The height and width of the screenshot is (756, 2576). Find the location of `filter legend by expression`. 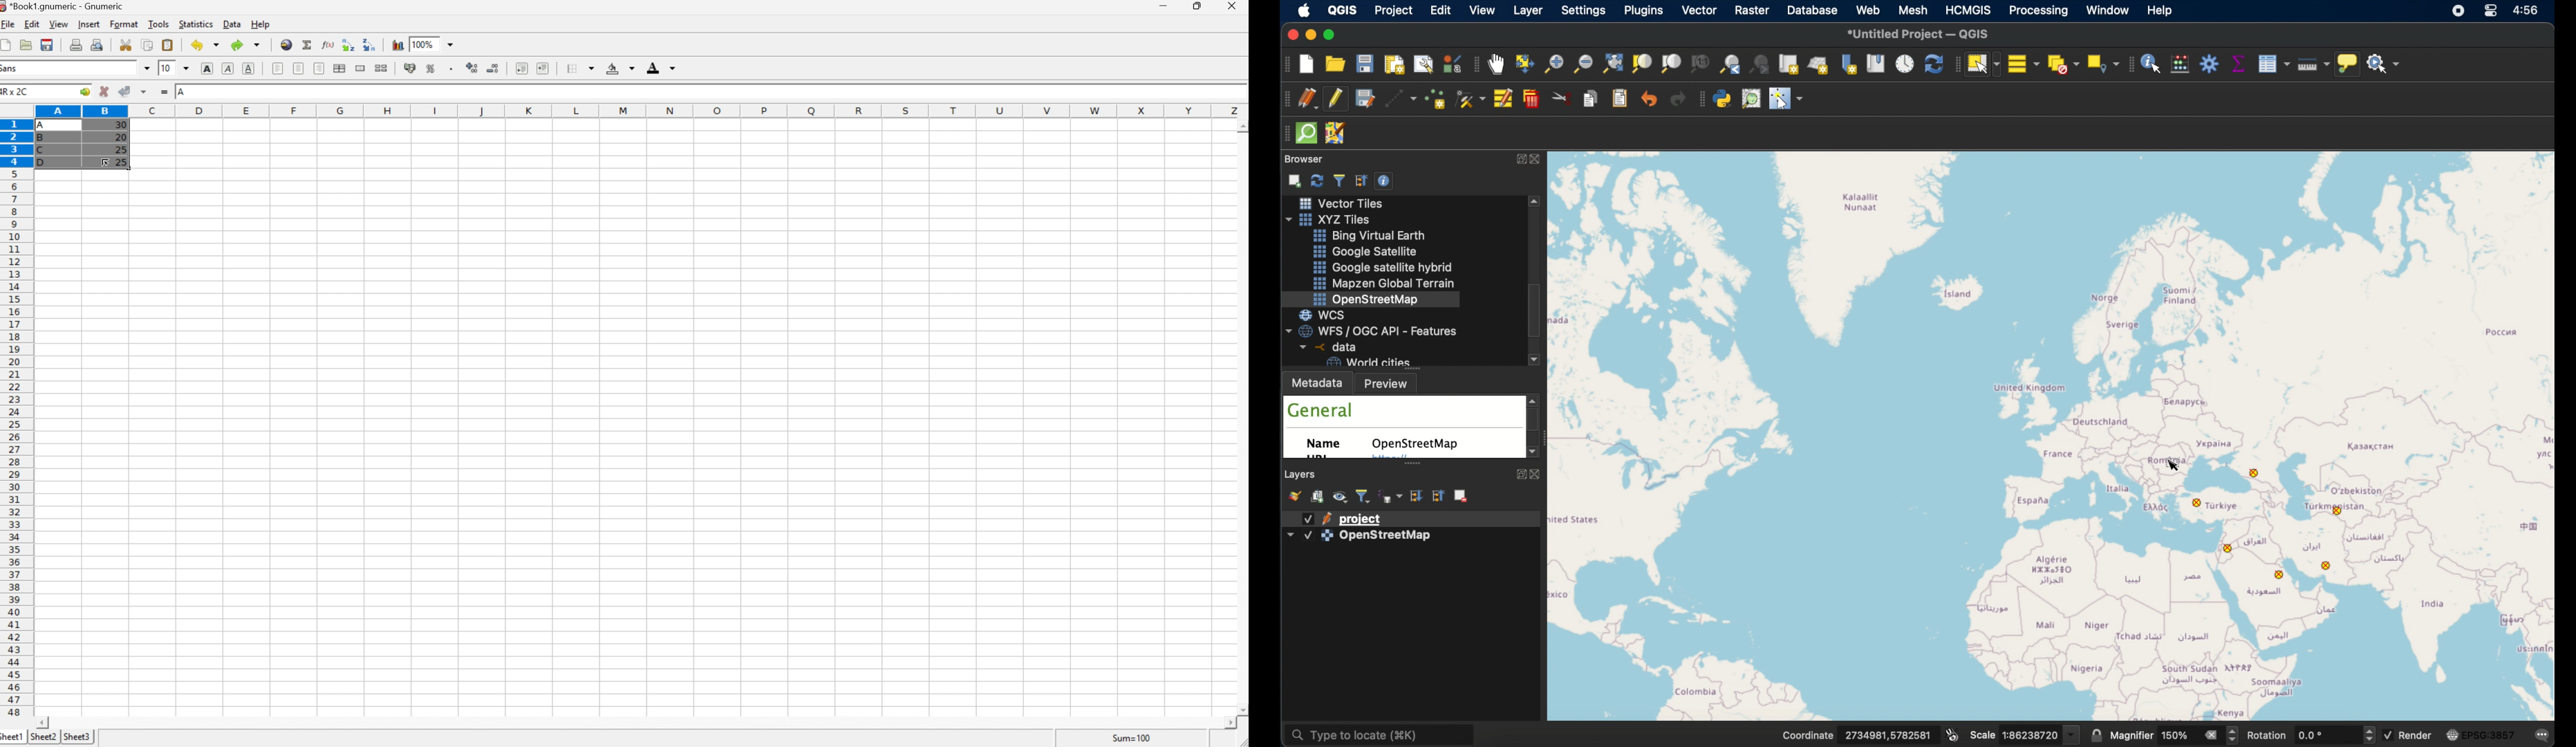

filter legend by expression is located at coordinates (1391, 495).